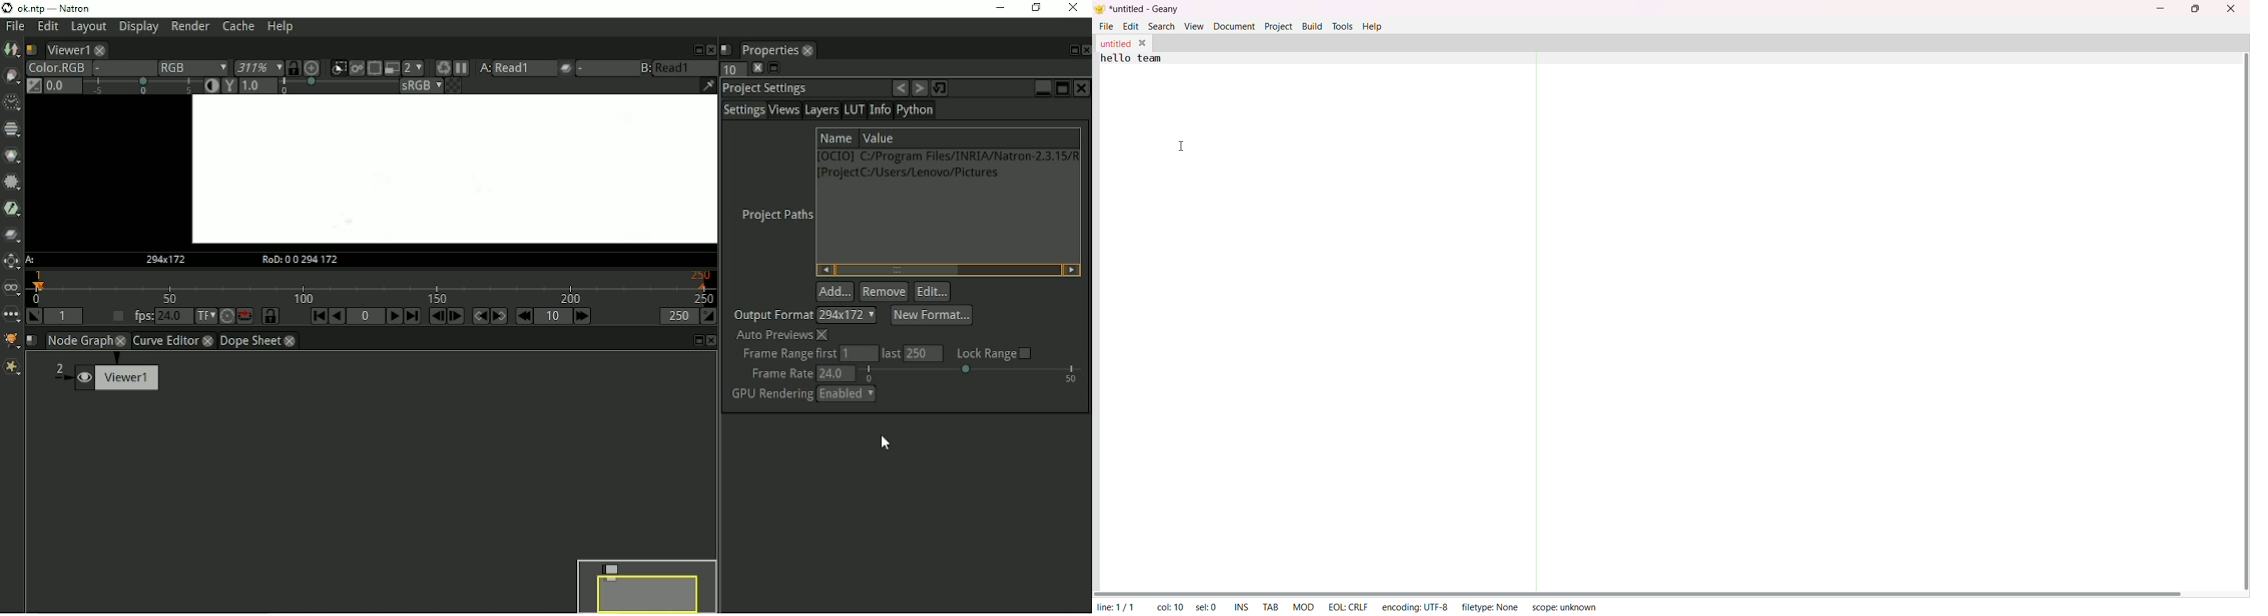  What do you see at coordinates (771, 315) in the screenshot?
I see `Output Format` at bounding box center [771, 315].